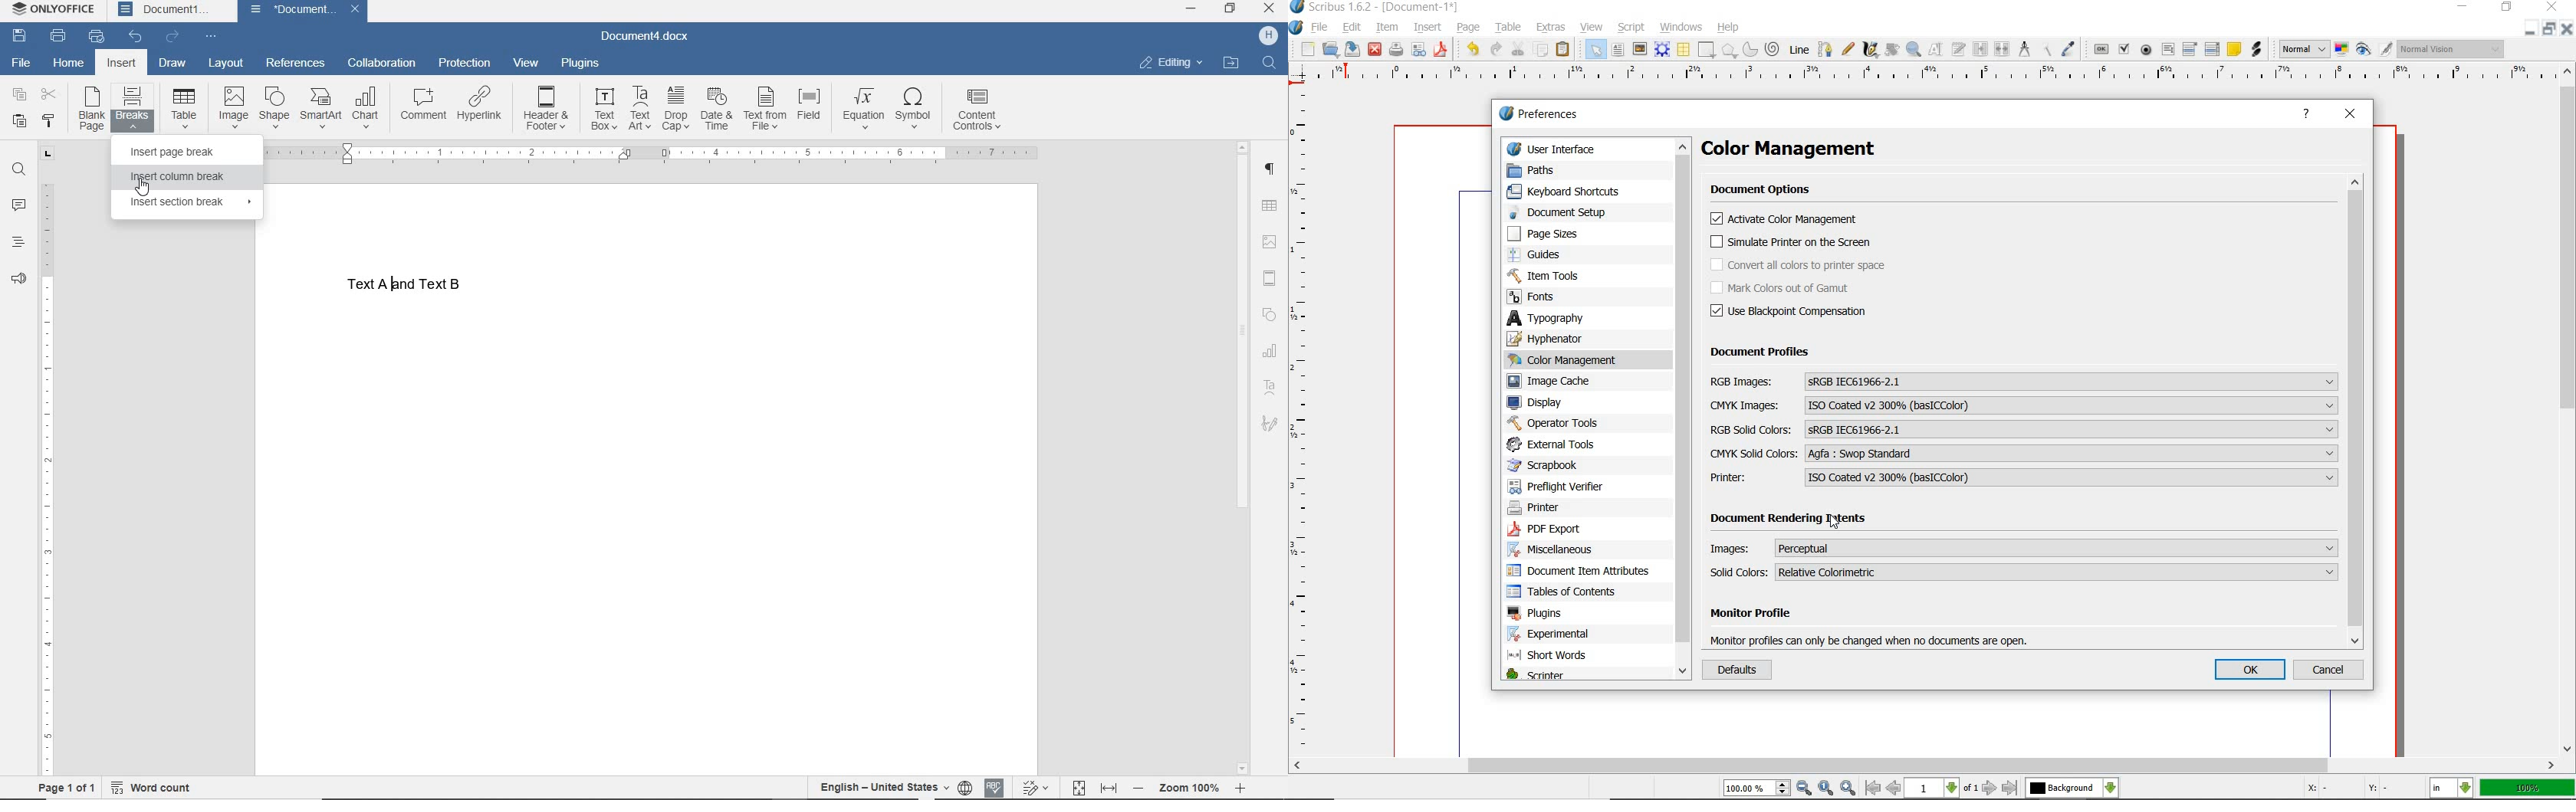 The height and width of the screenshot is (812, 2576). Describe the element at coordinates (1592, 26) in the screenshot. I see `view` at that location.